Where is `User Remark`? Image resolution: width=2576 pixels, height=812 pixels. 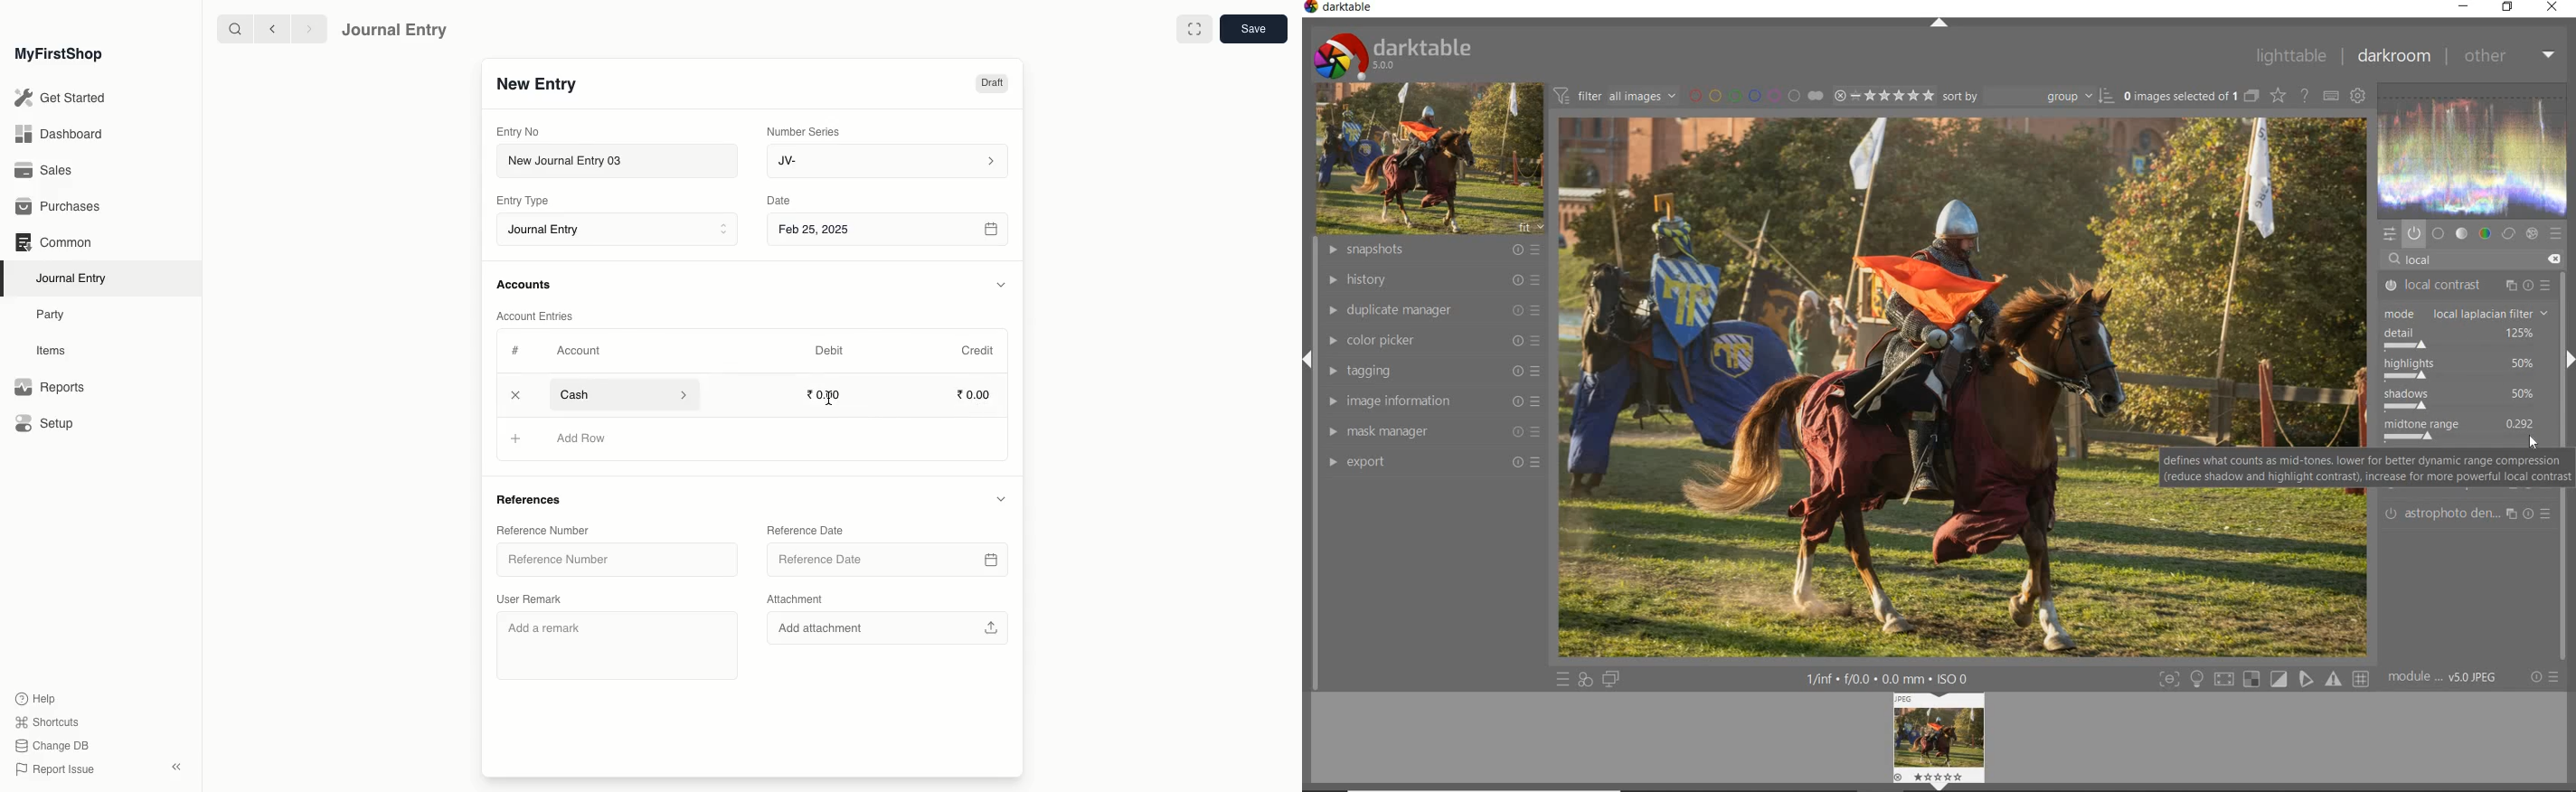
User Remark is located at coordinates (536, 599).